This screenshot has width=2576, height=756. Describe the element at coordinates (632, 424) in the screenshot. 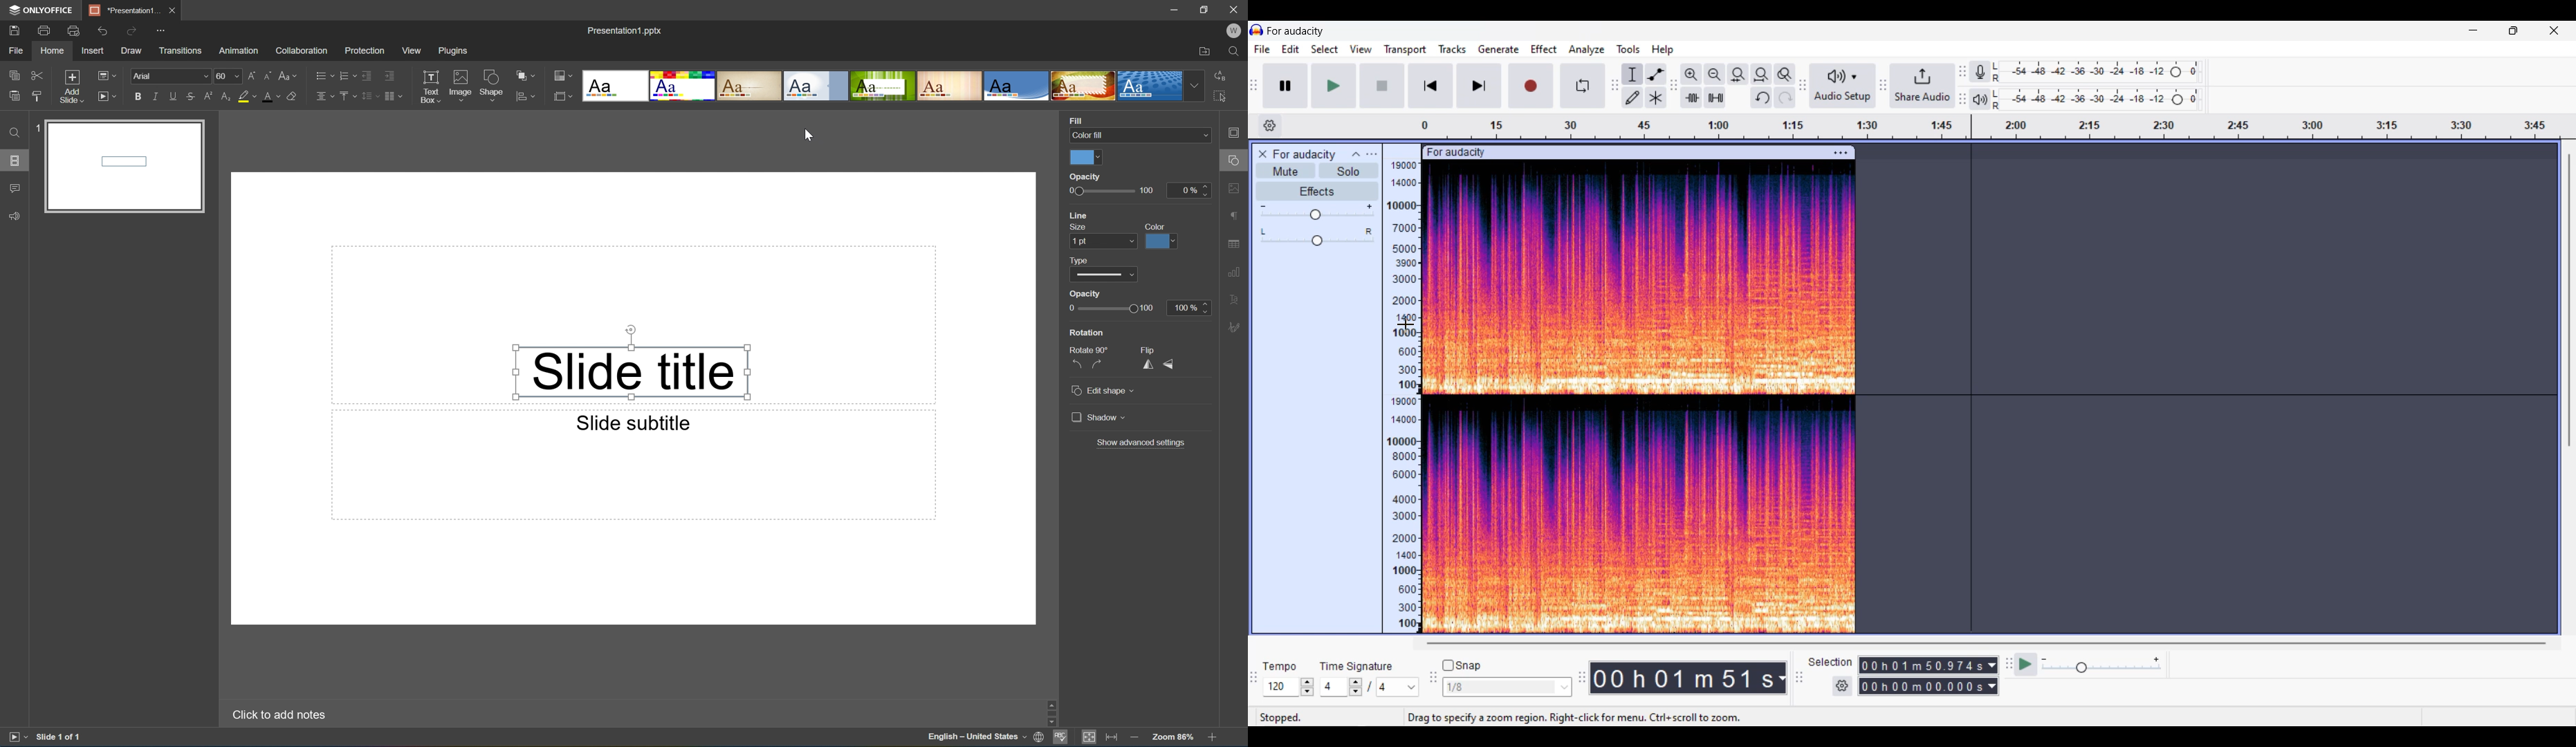

I see `slide subtitle` at that location.